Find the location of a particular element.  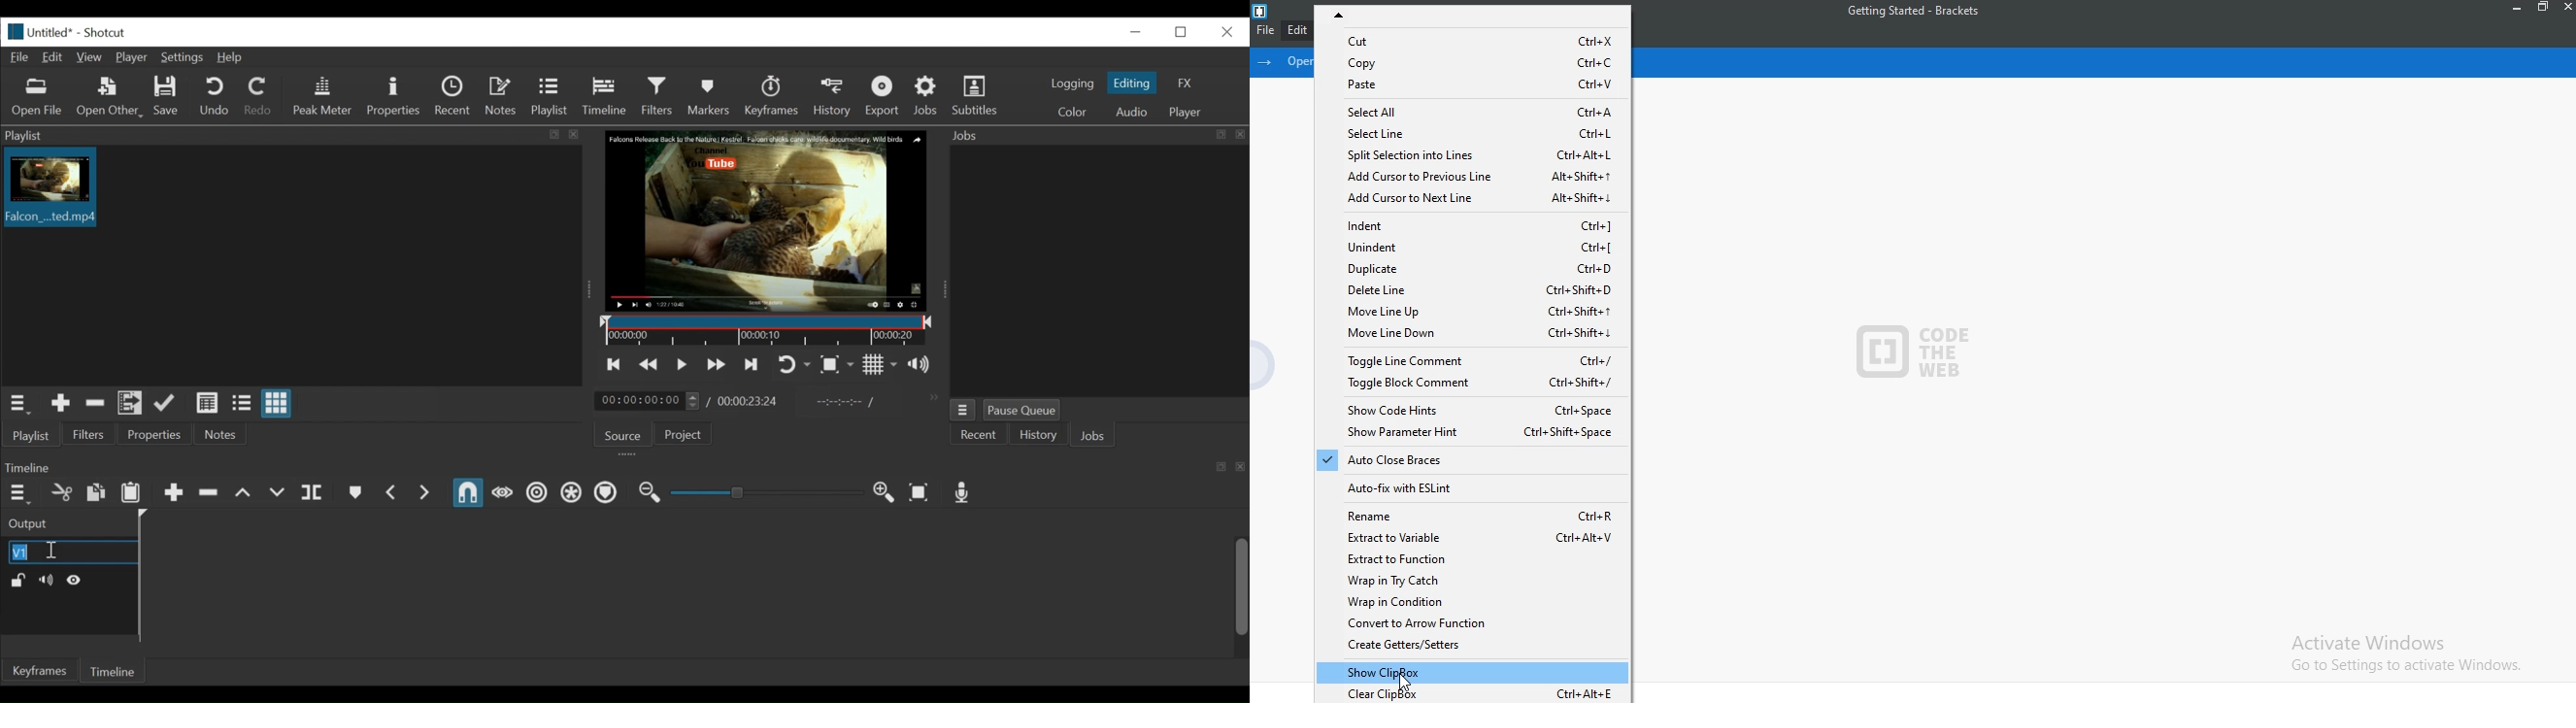

Jobs menu is located at coordinates (964, 410).